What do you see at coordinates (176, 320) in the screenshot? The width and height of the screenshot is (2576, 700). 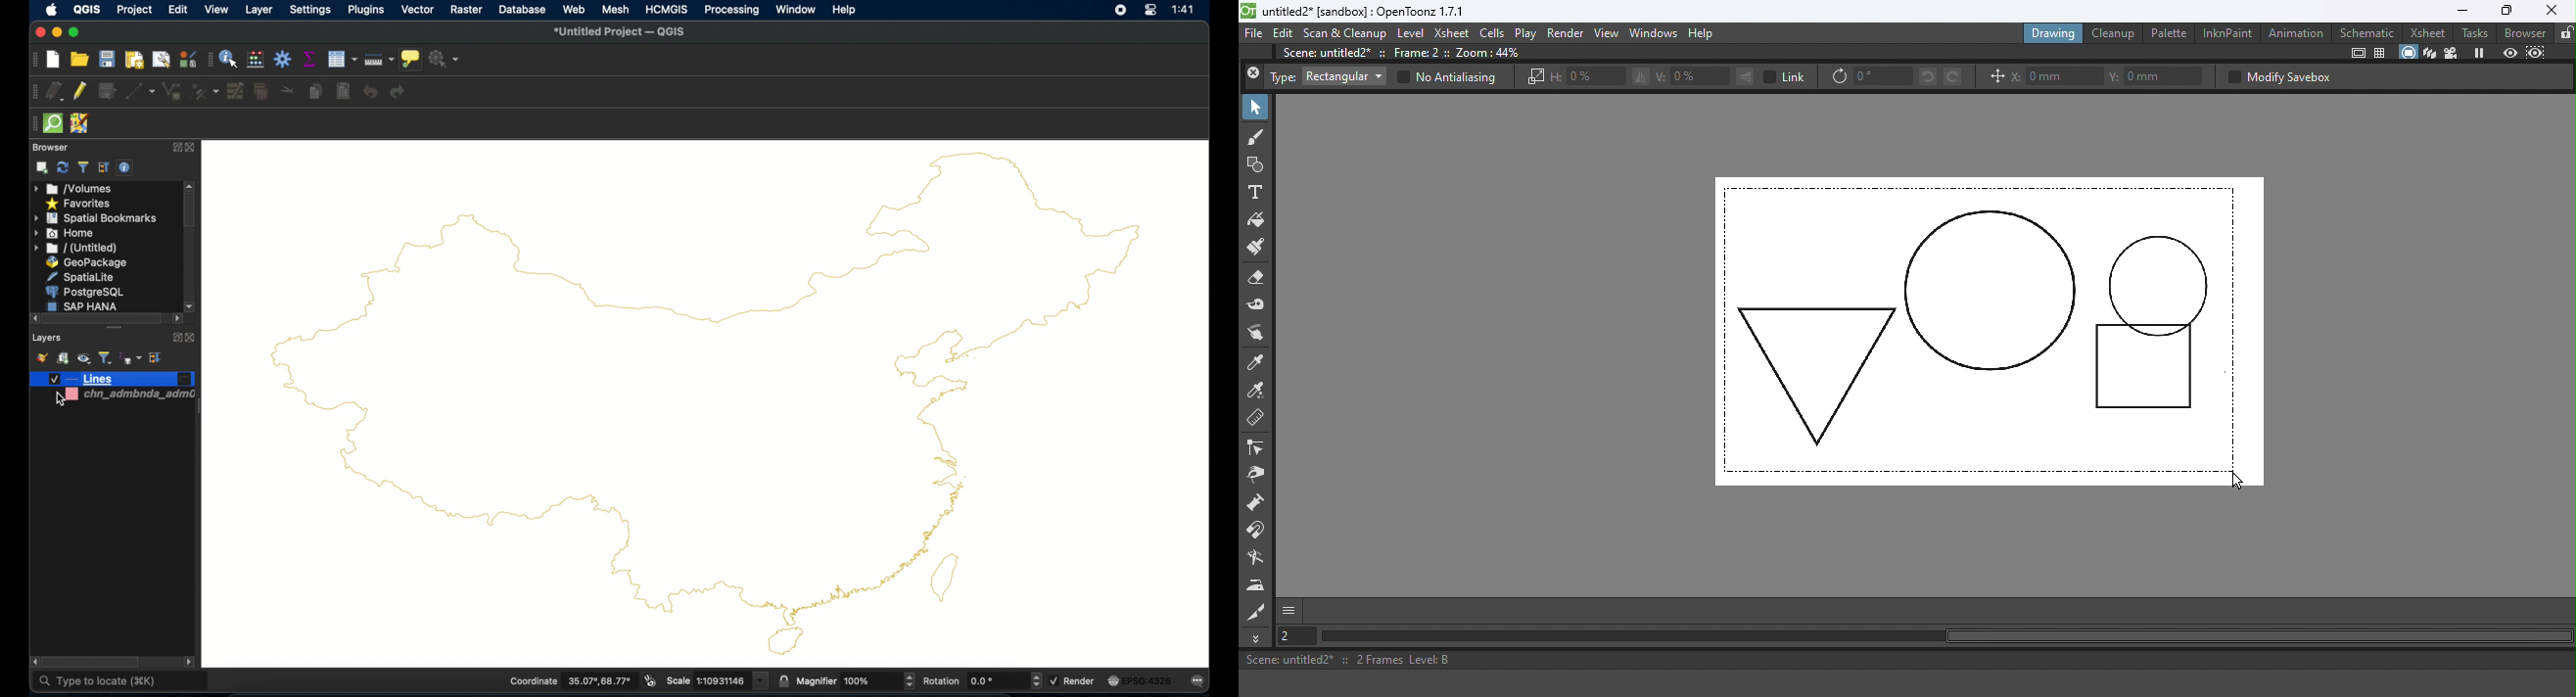 I see `scrol lleft arrow` at bounding box center [176, 320].